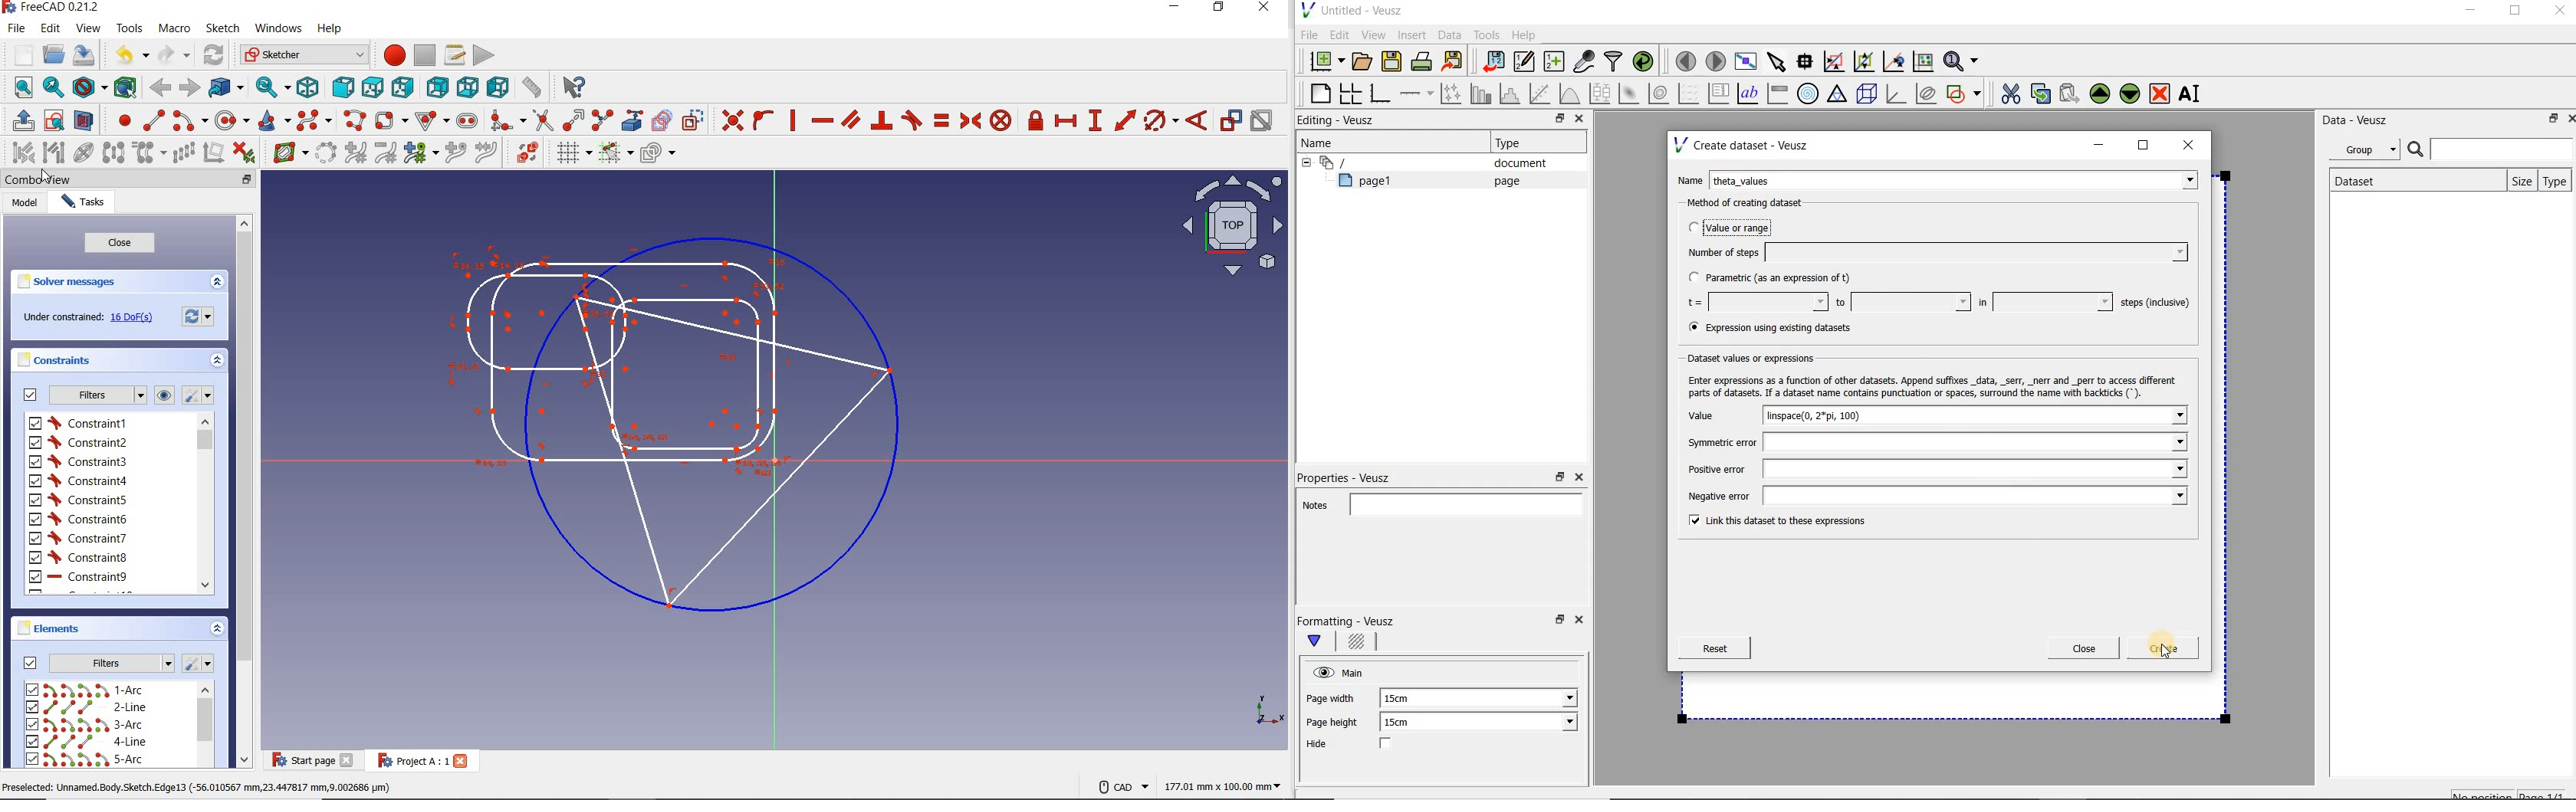  I want to click on join curves, so click(485, 152).